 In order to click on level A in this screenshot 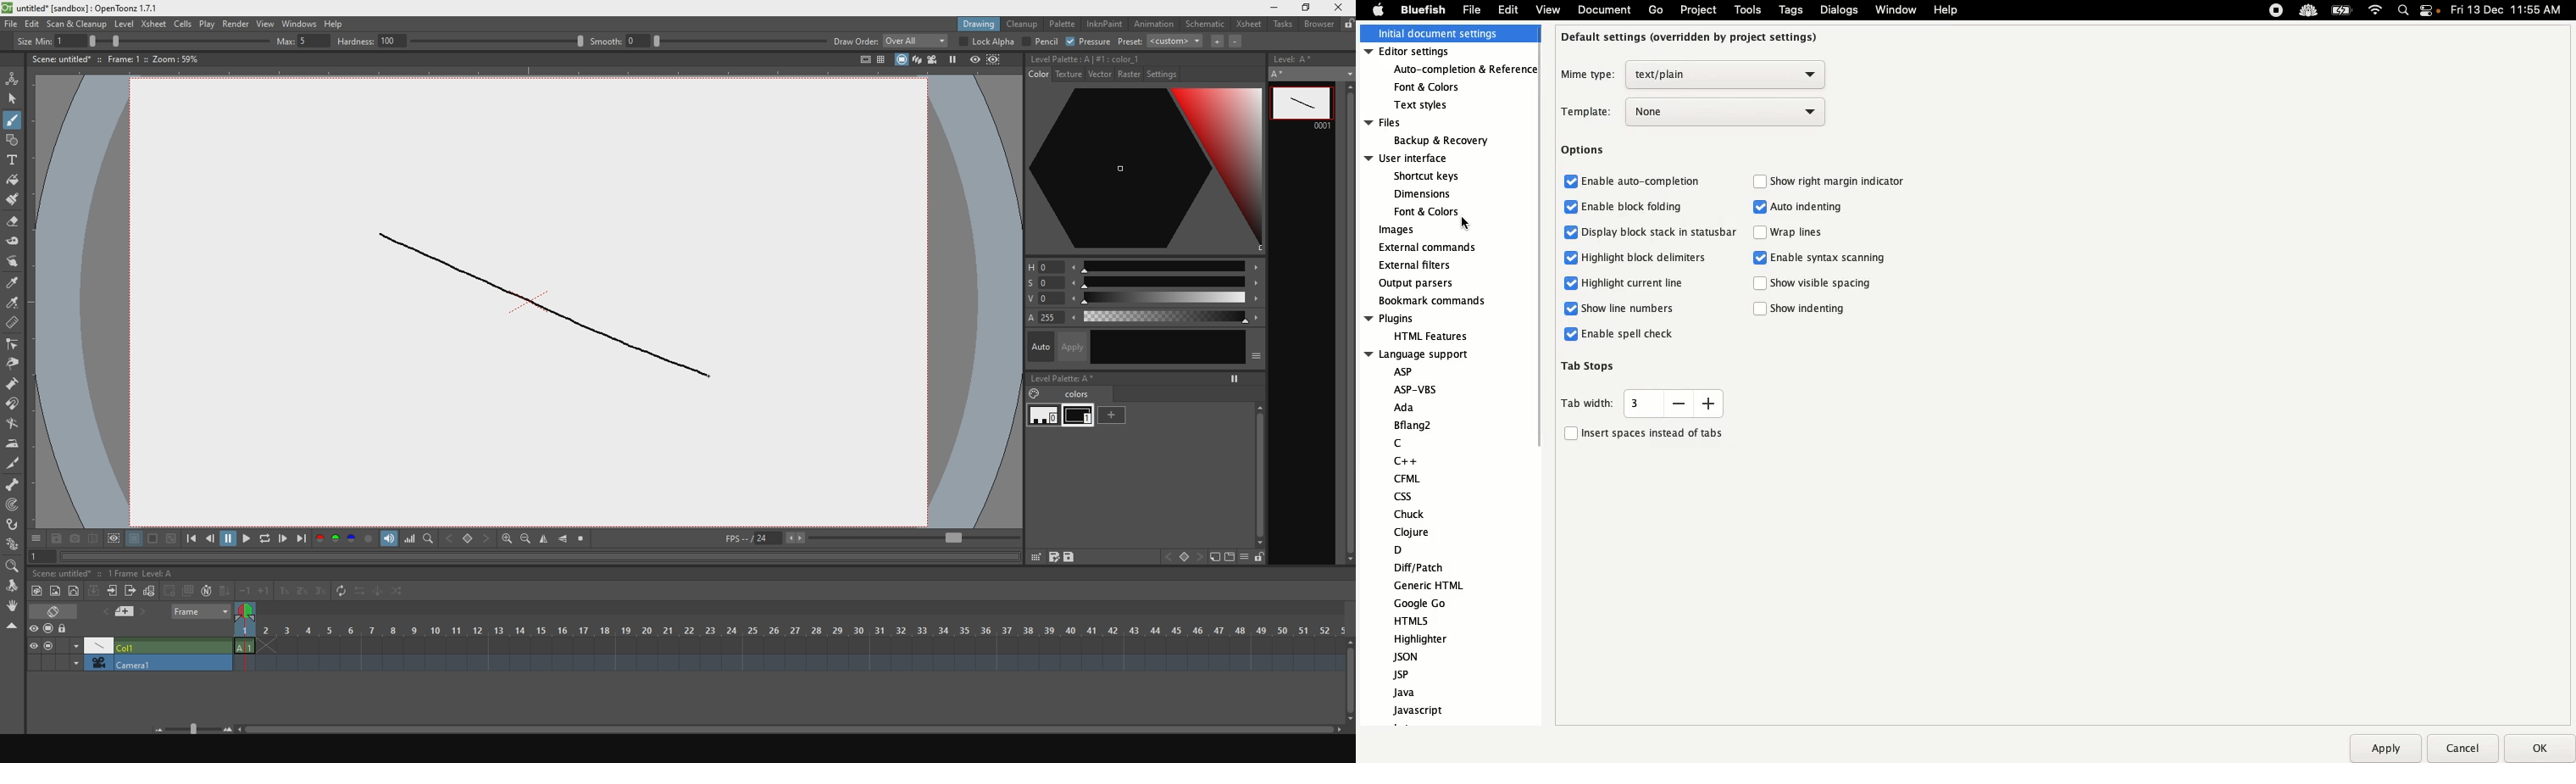, I will do `click(1311, 59)`.